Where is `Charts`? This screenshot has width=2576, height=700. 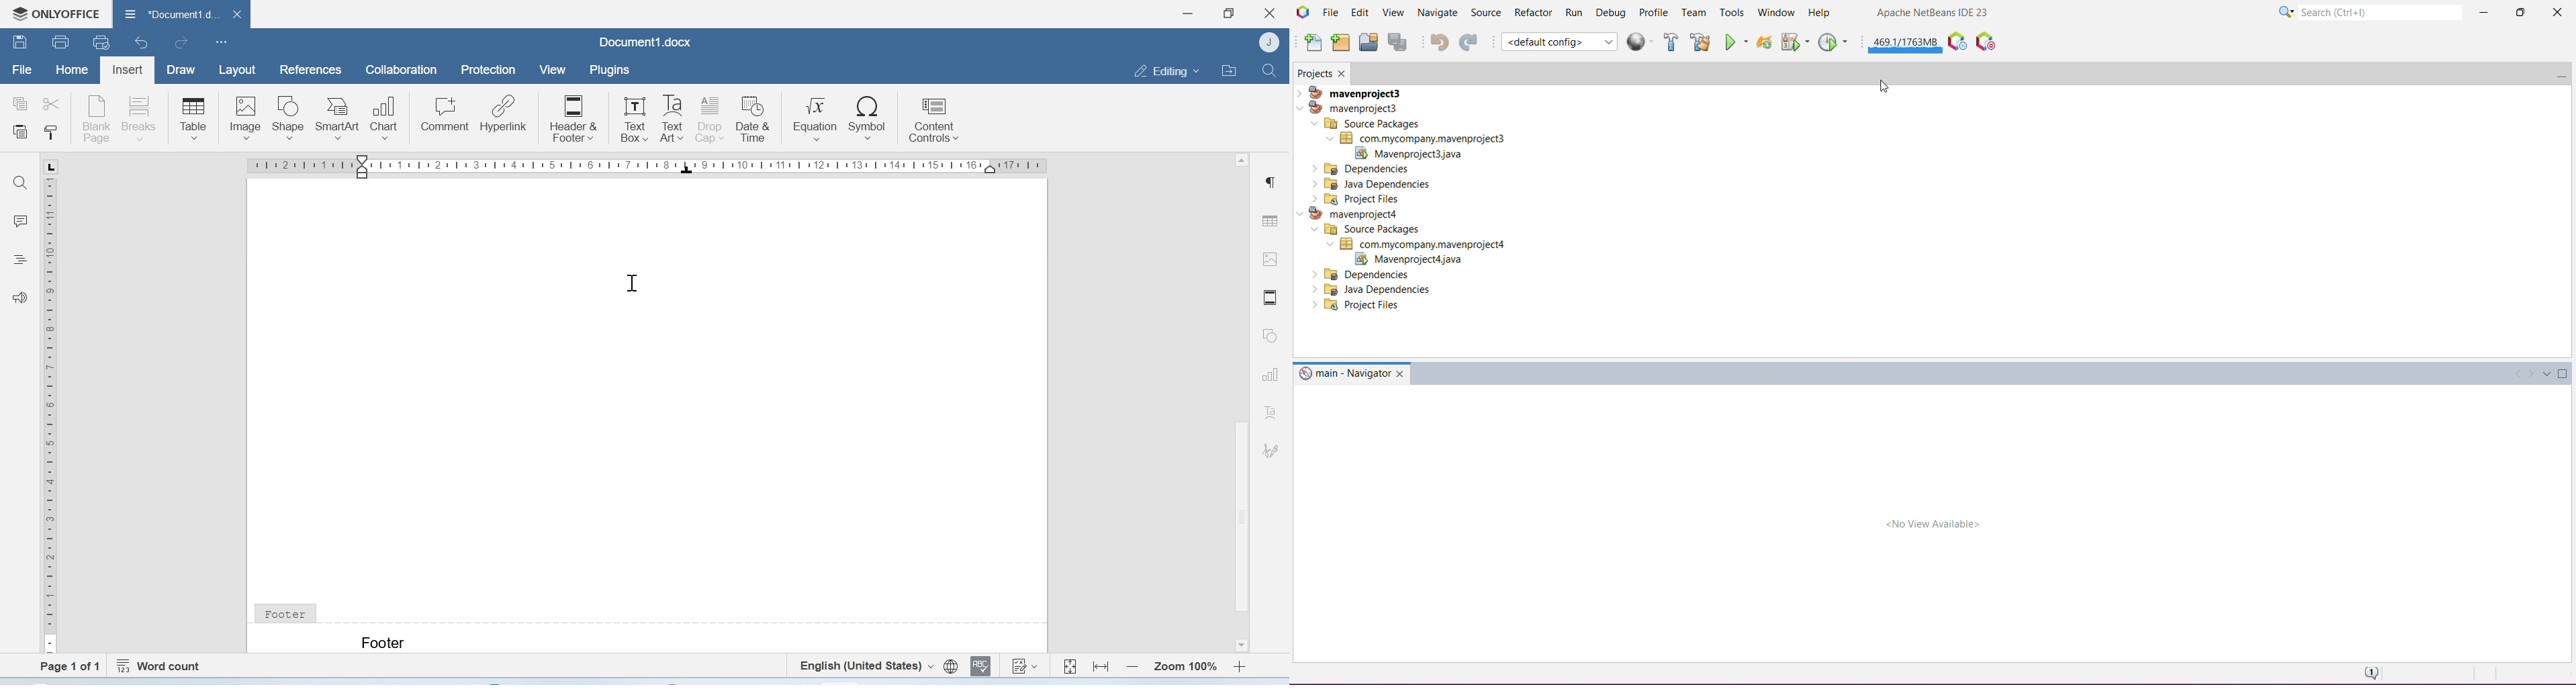 Charts is located at coordinates (1269, 375).